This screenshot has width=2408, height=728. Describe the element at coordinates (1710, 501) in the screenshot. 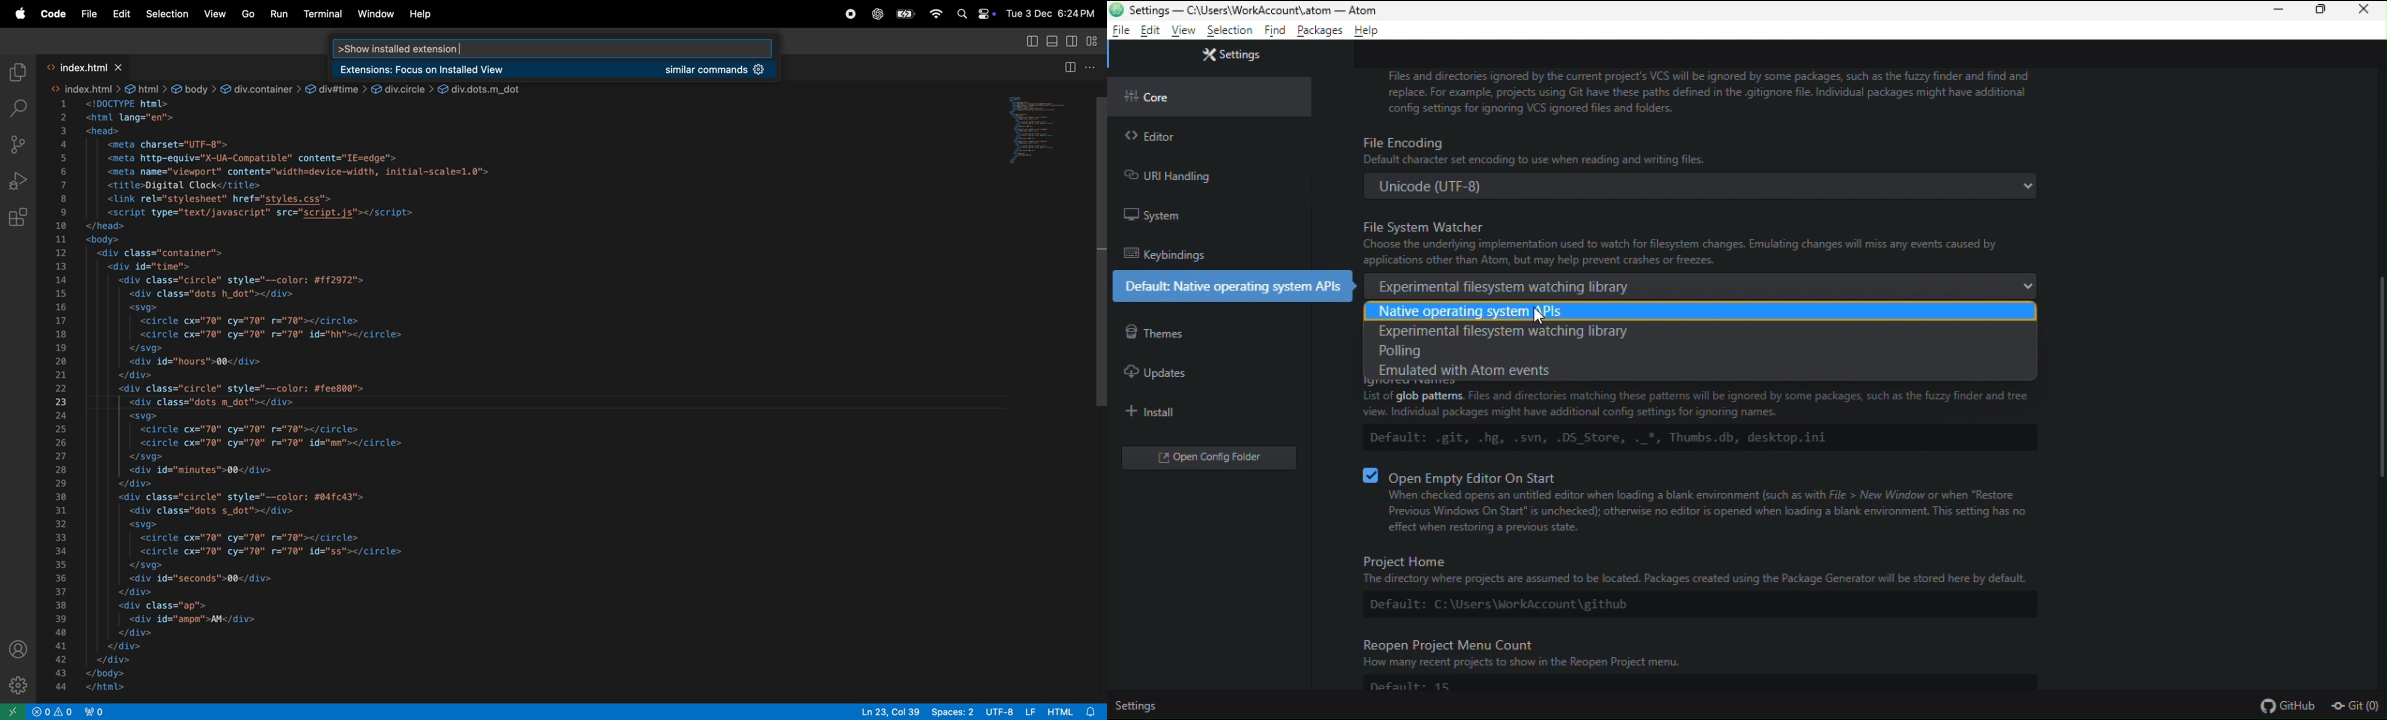

I see `Open empty editor on start` at that location.